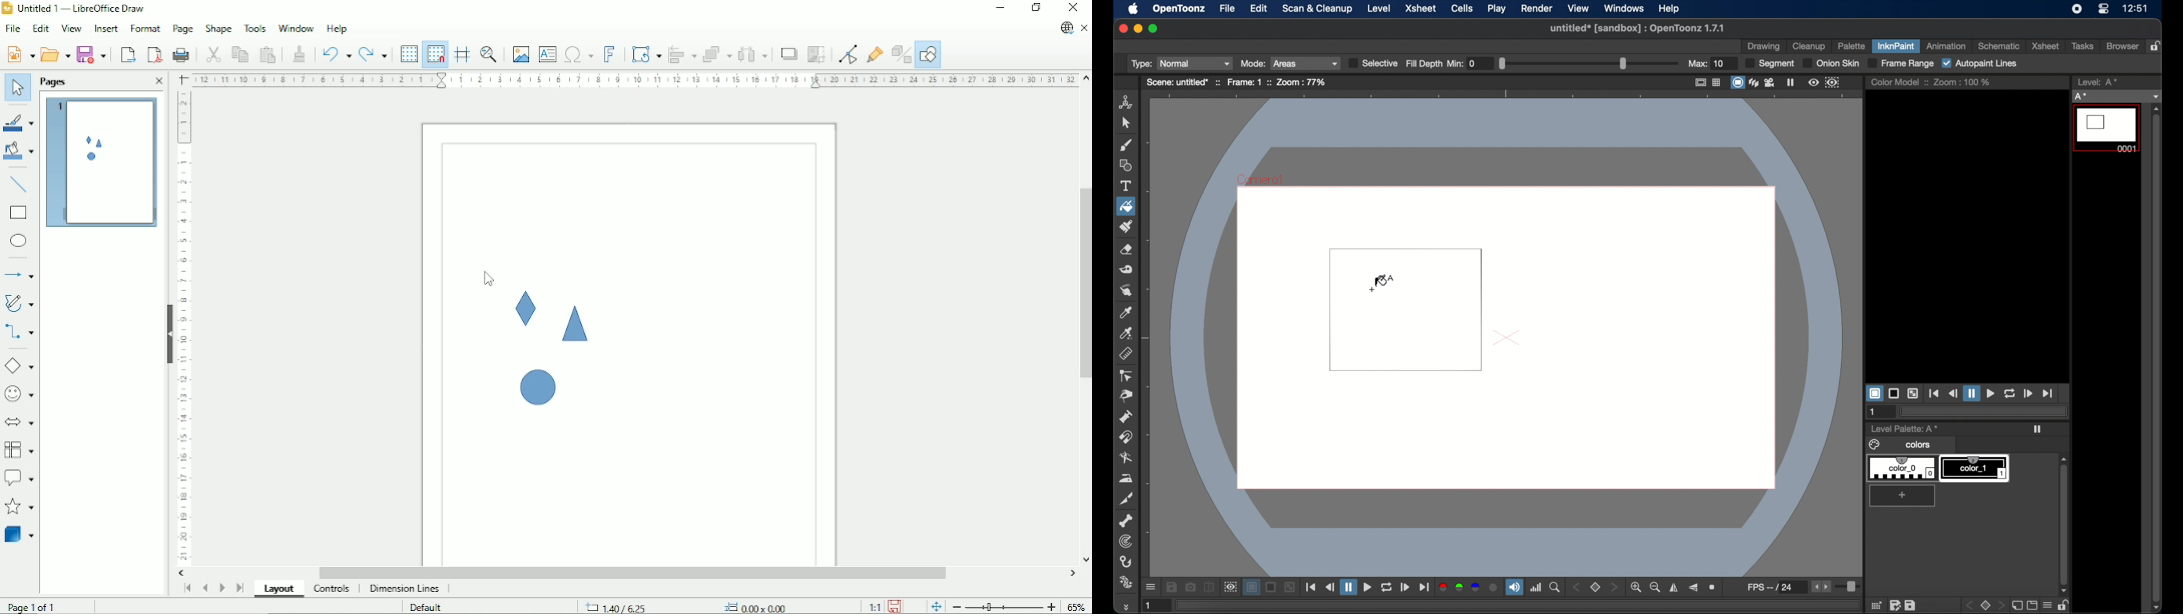  What do you see at coordinates (1171, 587) in the screenshot?
I see `save images` at bounding box center [1171, 587].